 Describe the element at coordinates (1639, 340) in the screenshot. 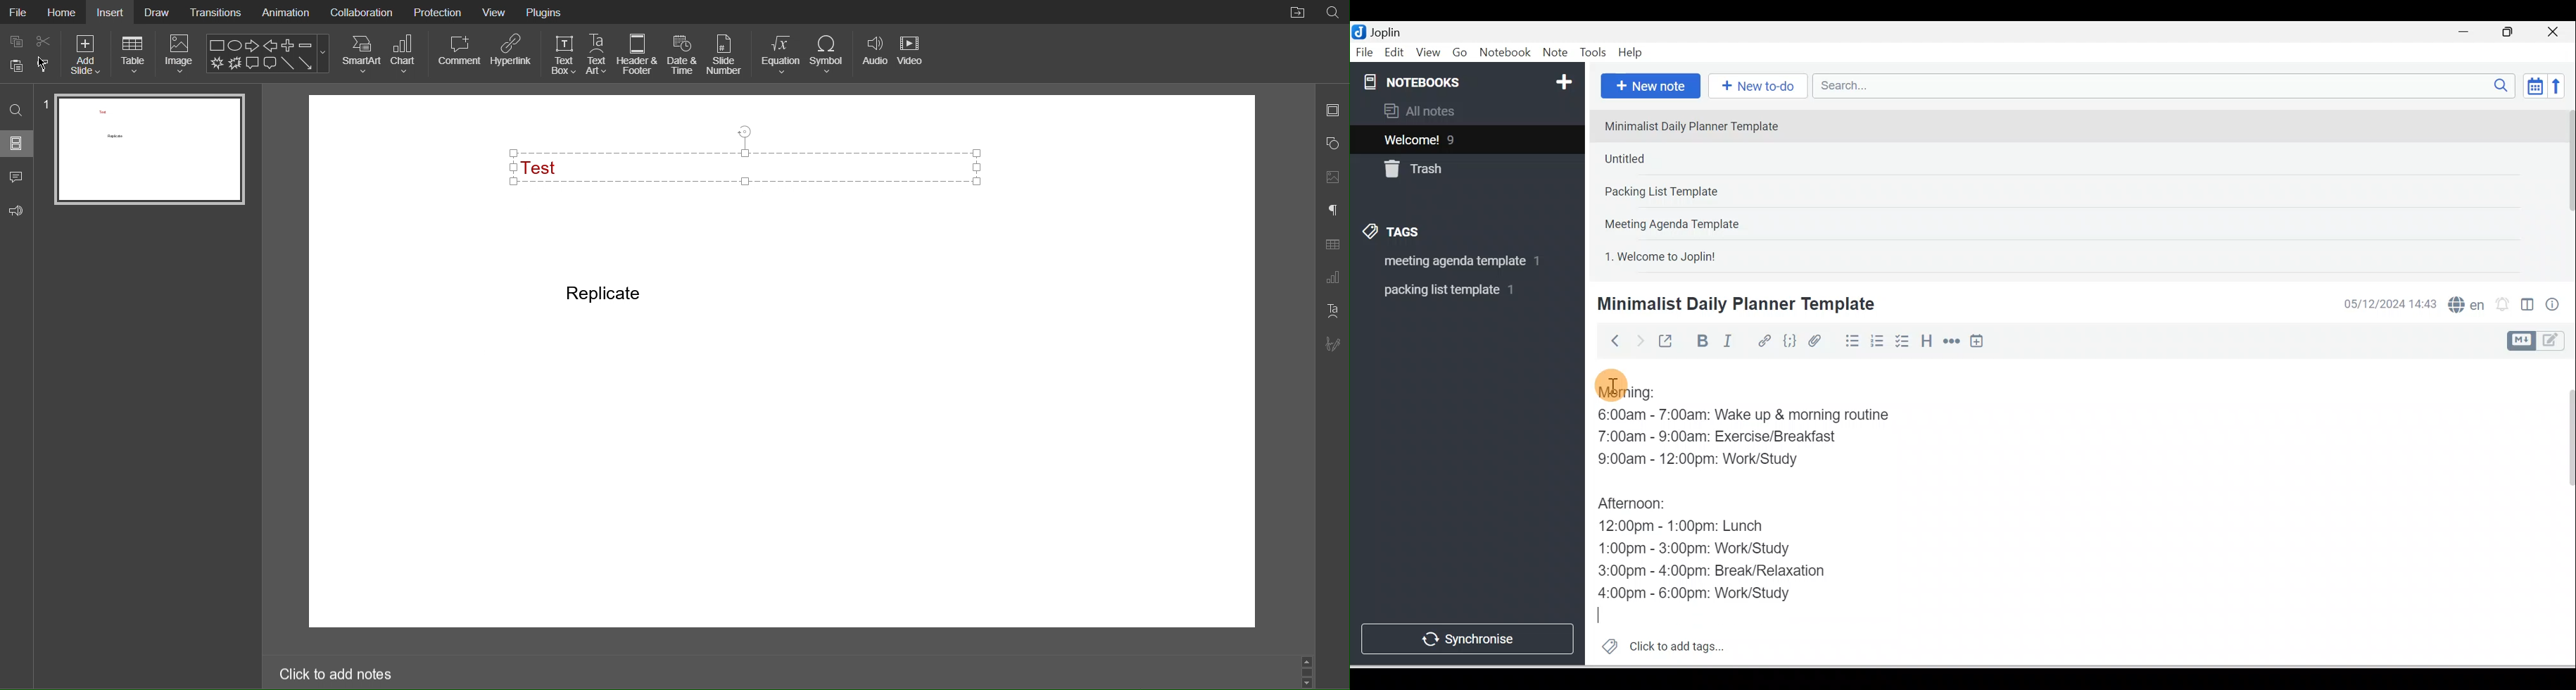

I see `Forward` at that location.